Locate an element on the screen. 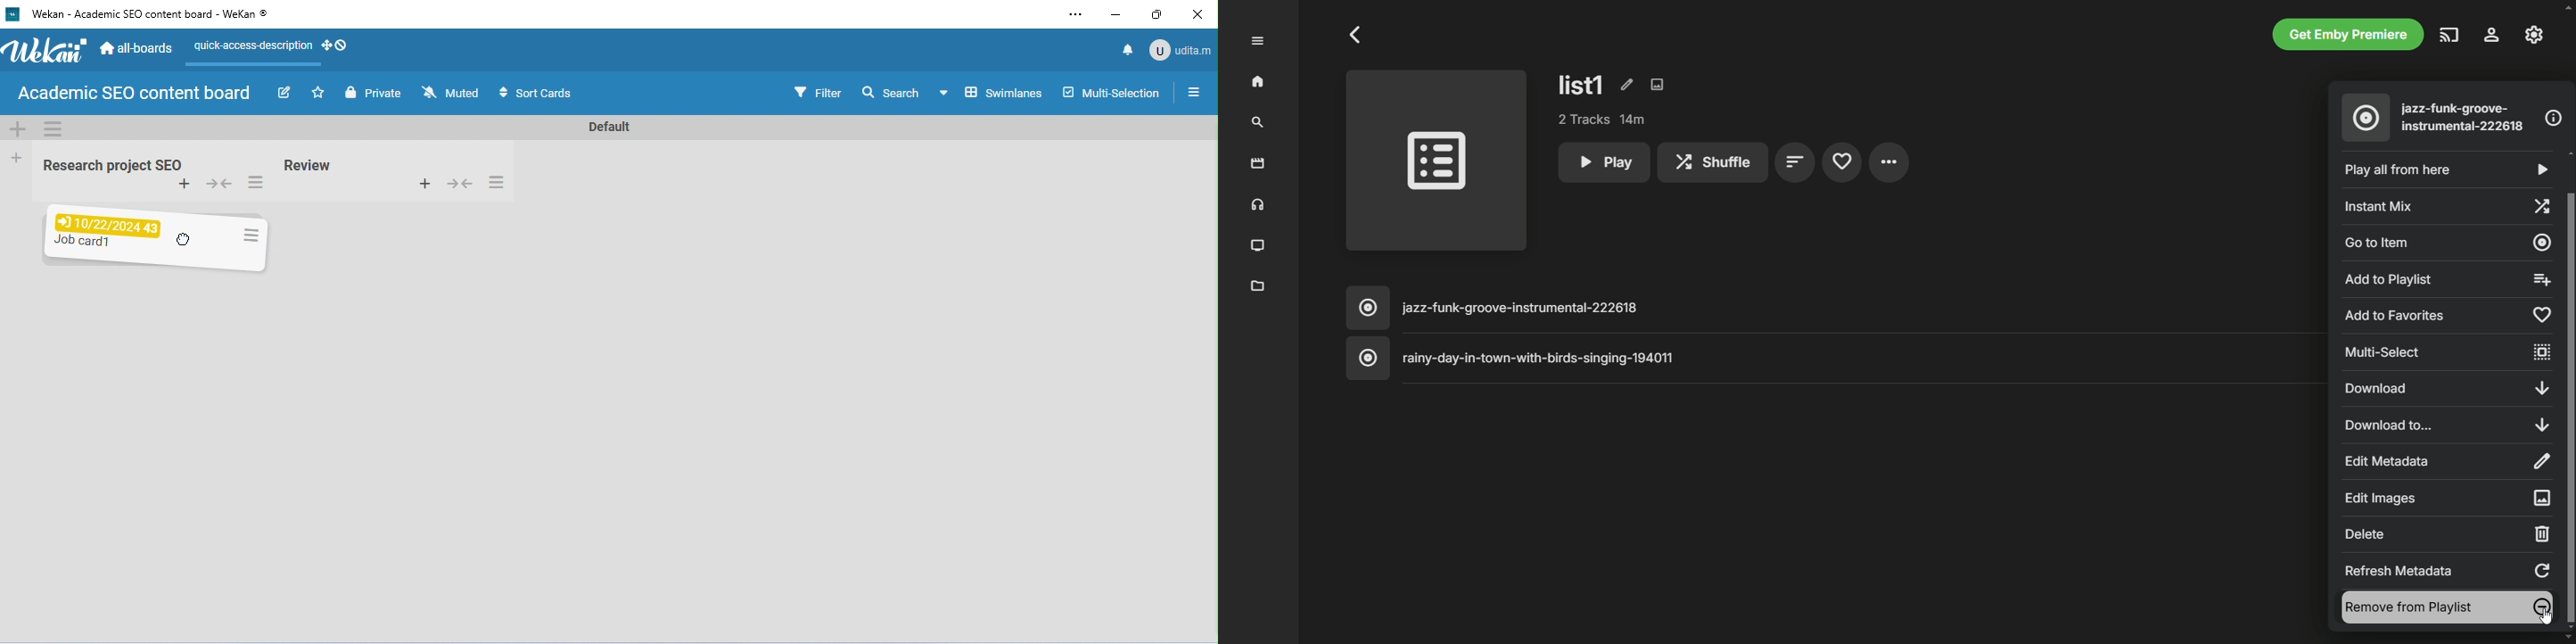 Image resolution: width=2576 pixels, height=644 pixels. sort is located at coordinates (1795, 163).